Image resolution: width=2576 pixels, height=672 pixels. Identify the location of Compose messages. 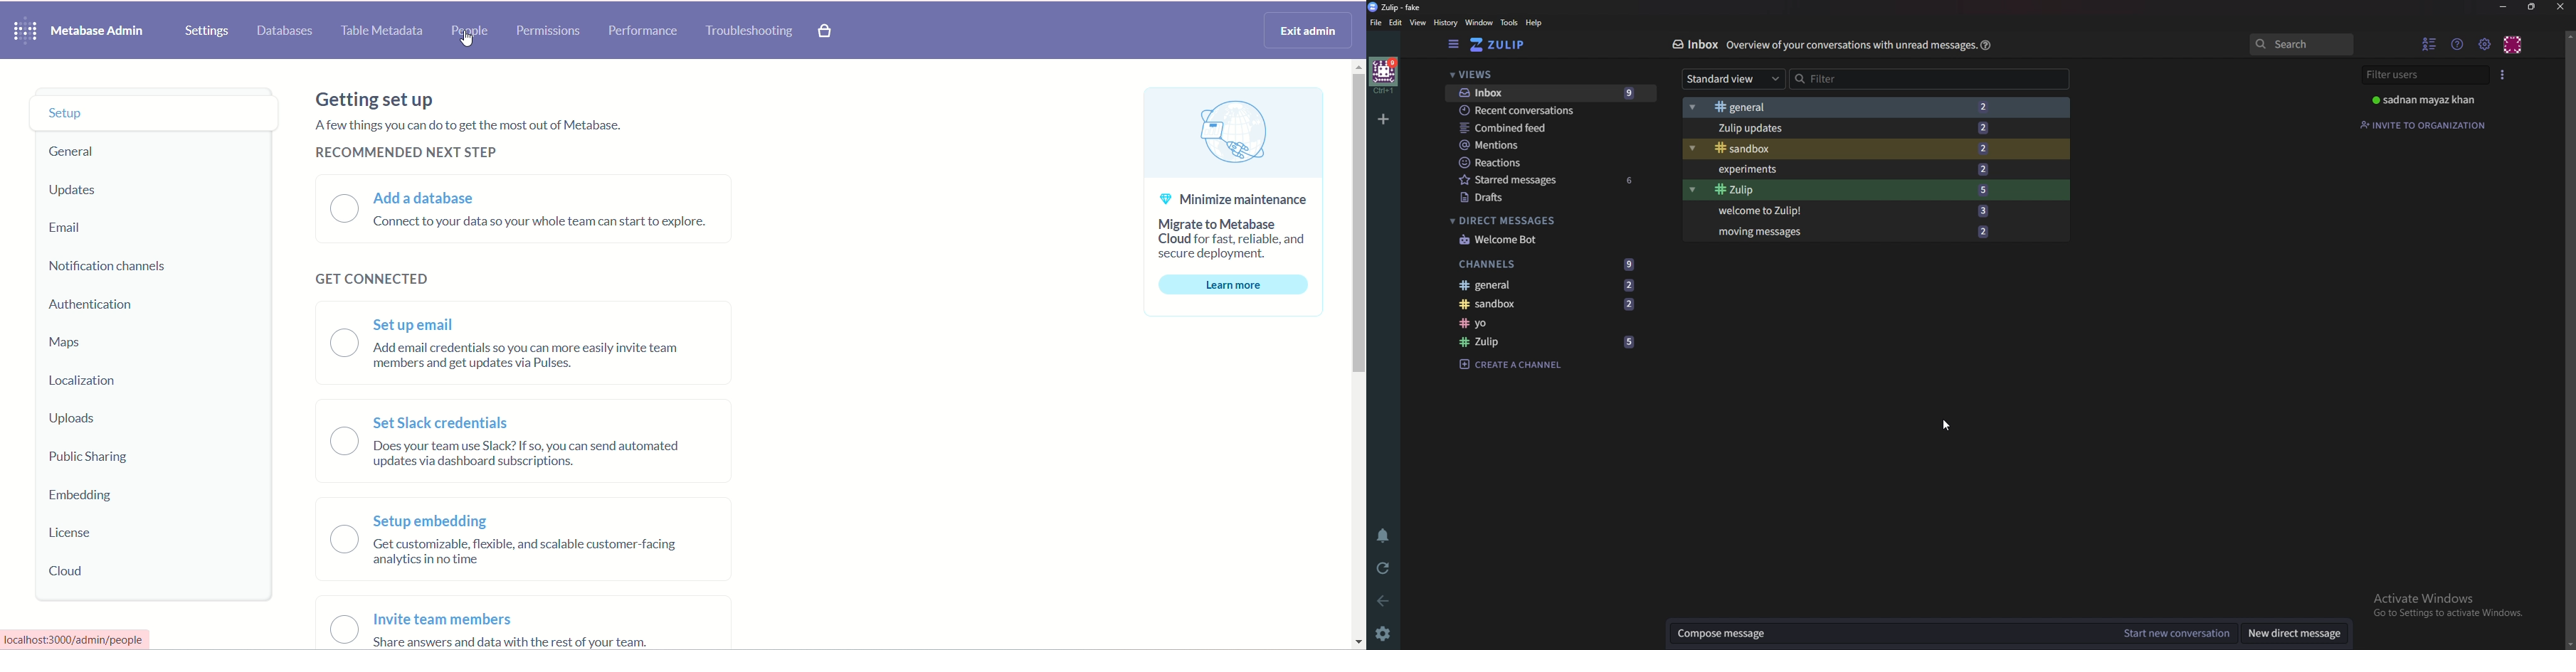
(1893, 634).